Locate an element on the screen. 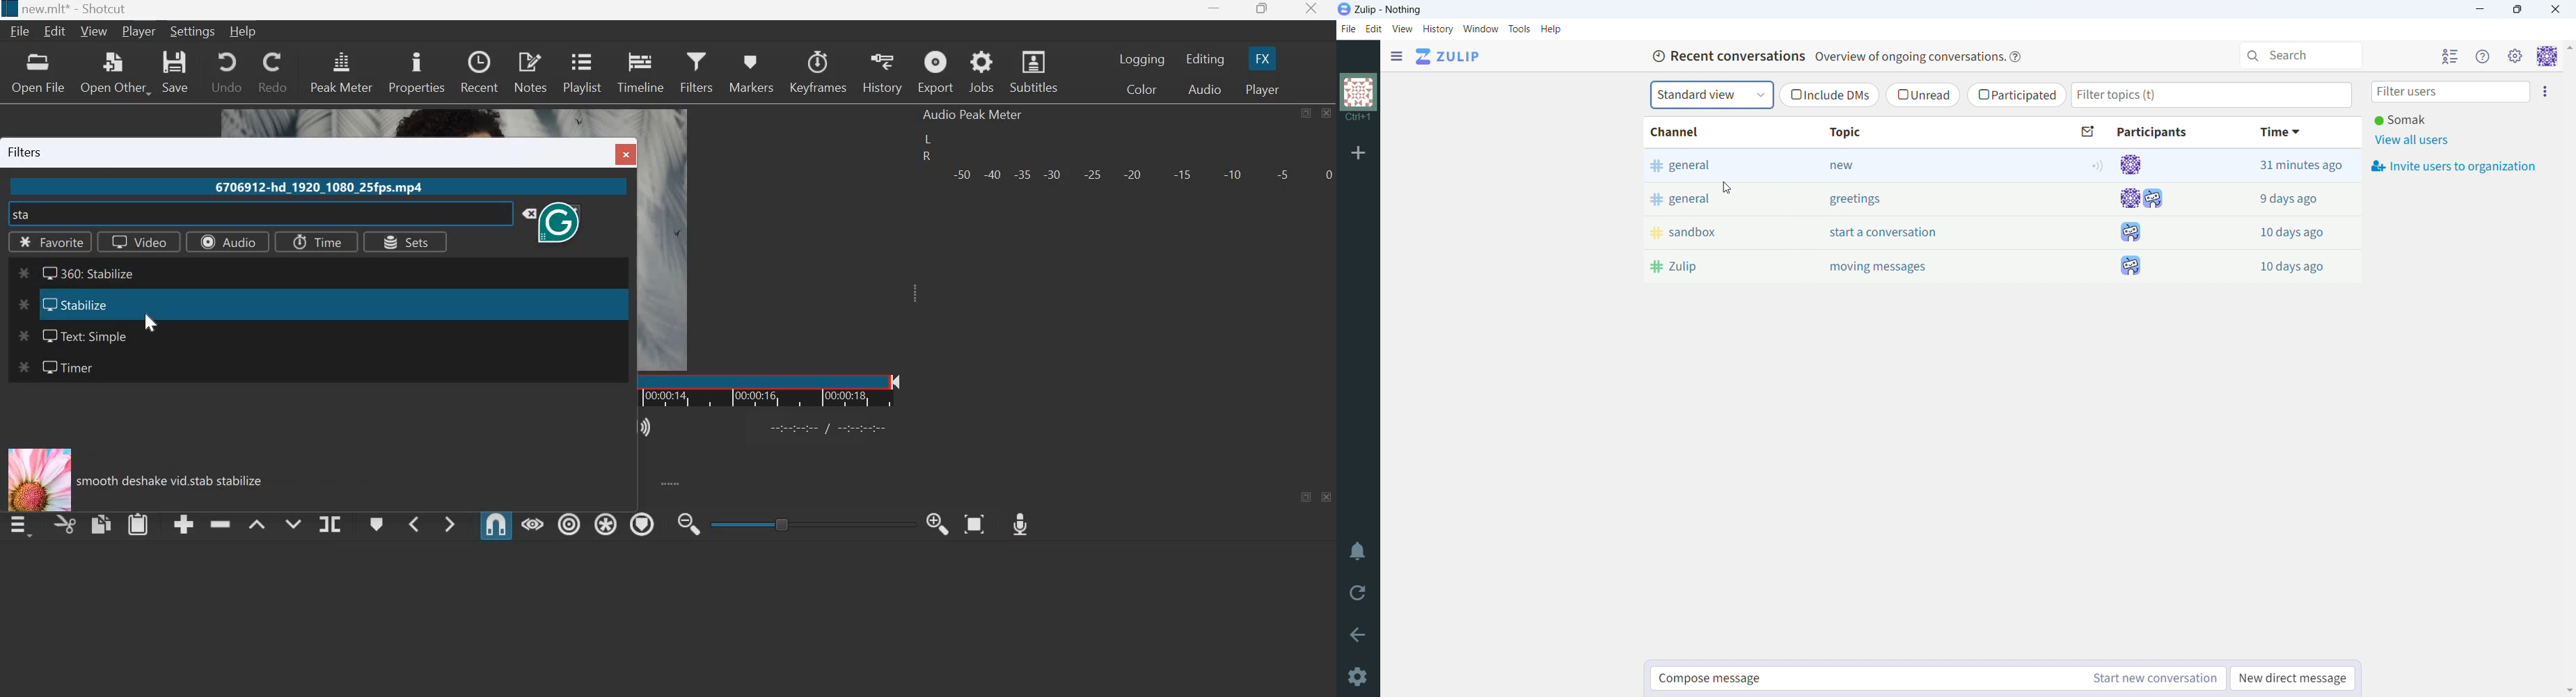 Image resolution: width=2576 pixels, height=700 pixels. serarch is located at coordinates (2300, 56).